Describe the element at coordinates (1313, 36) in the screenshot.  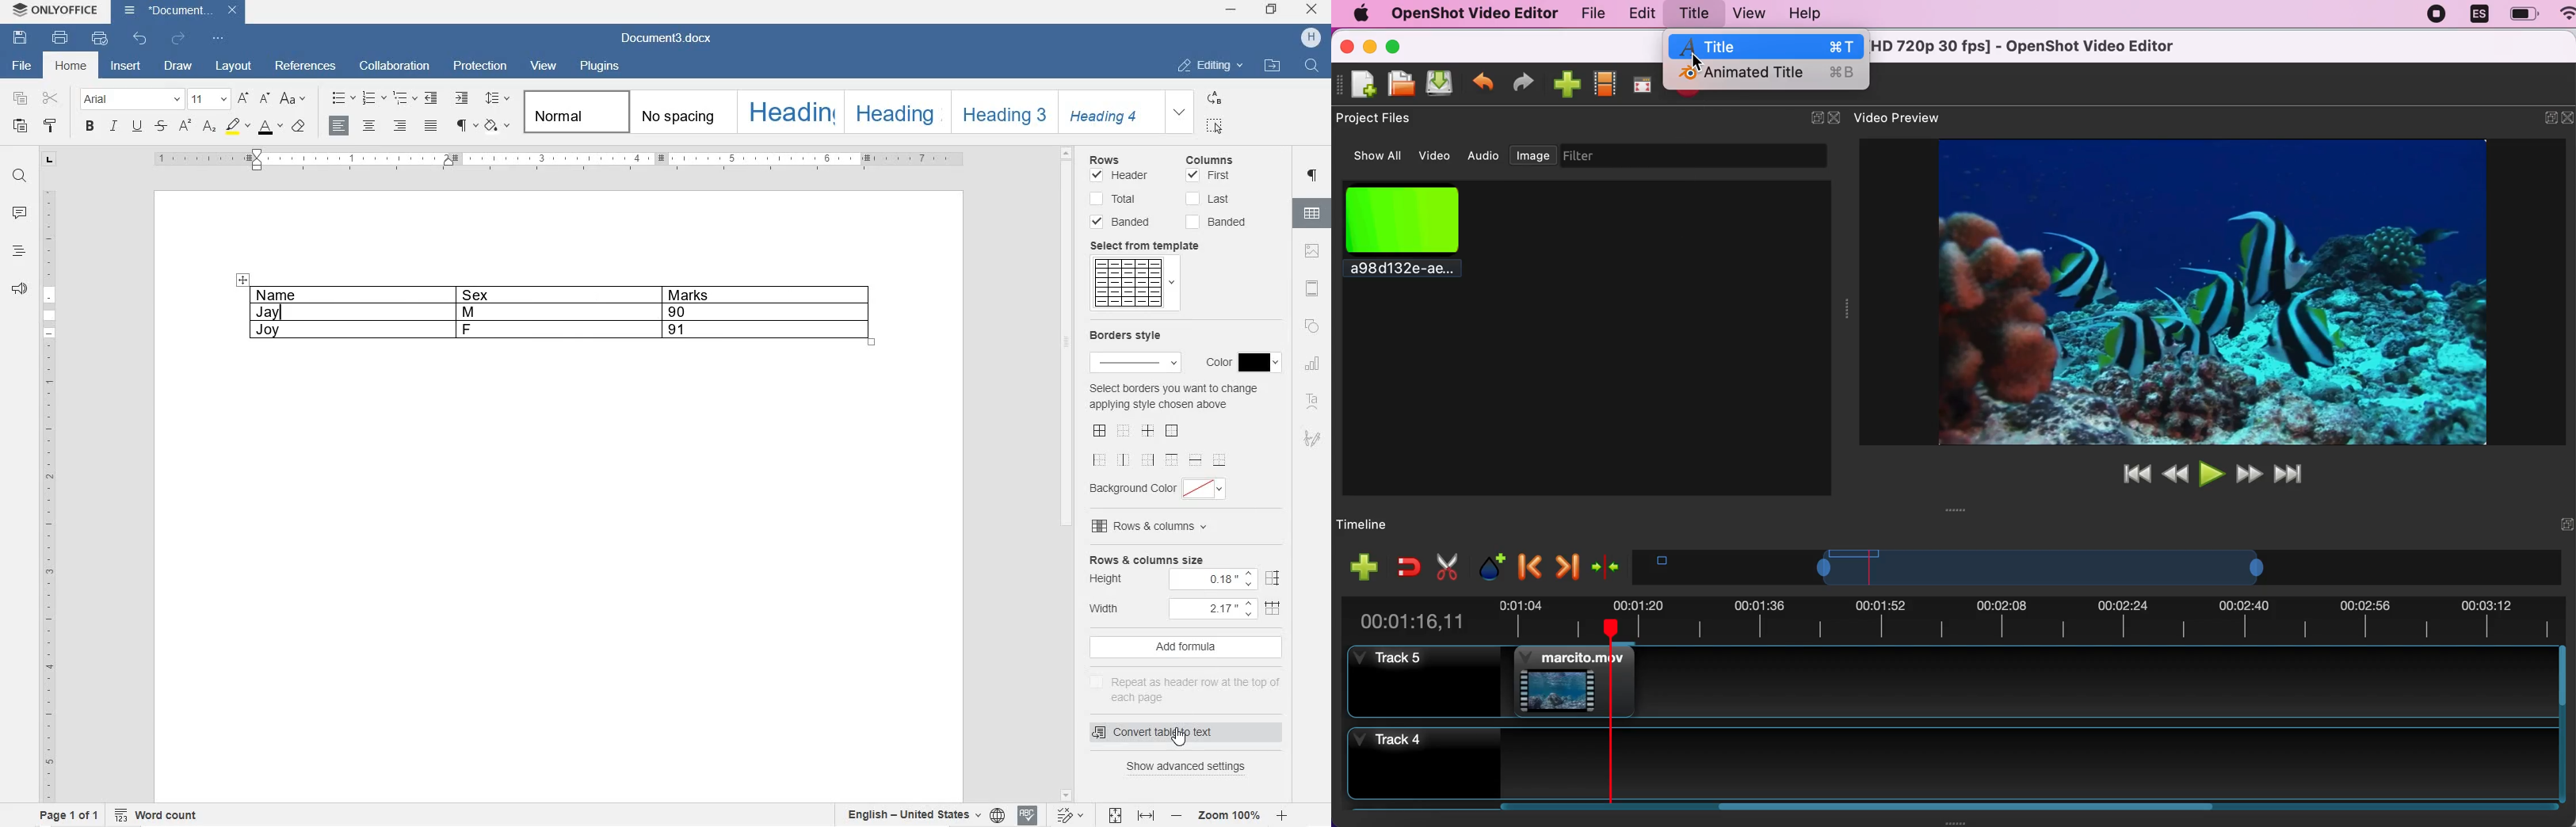
I see `HP` at that location.